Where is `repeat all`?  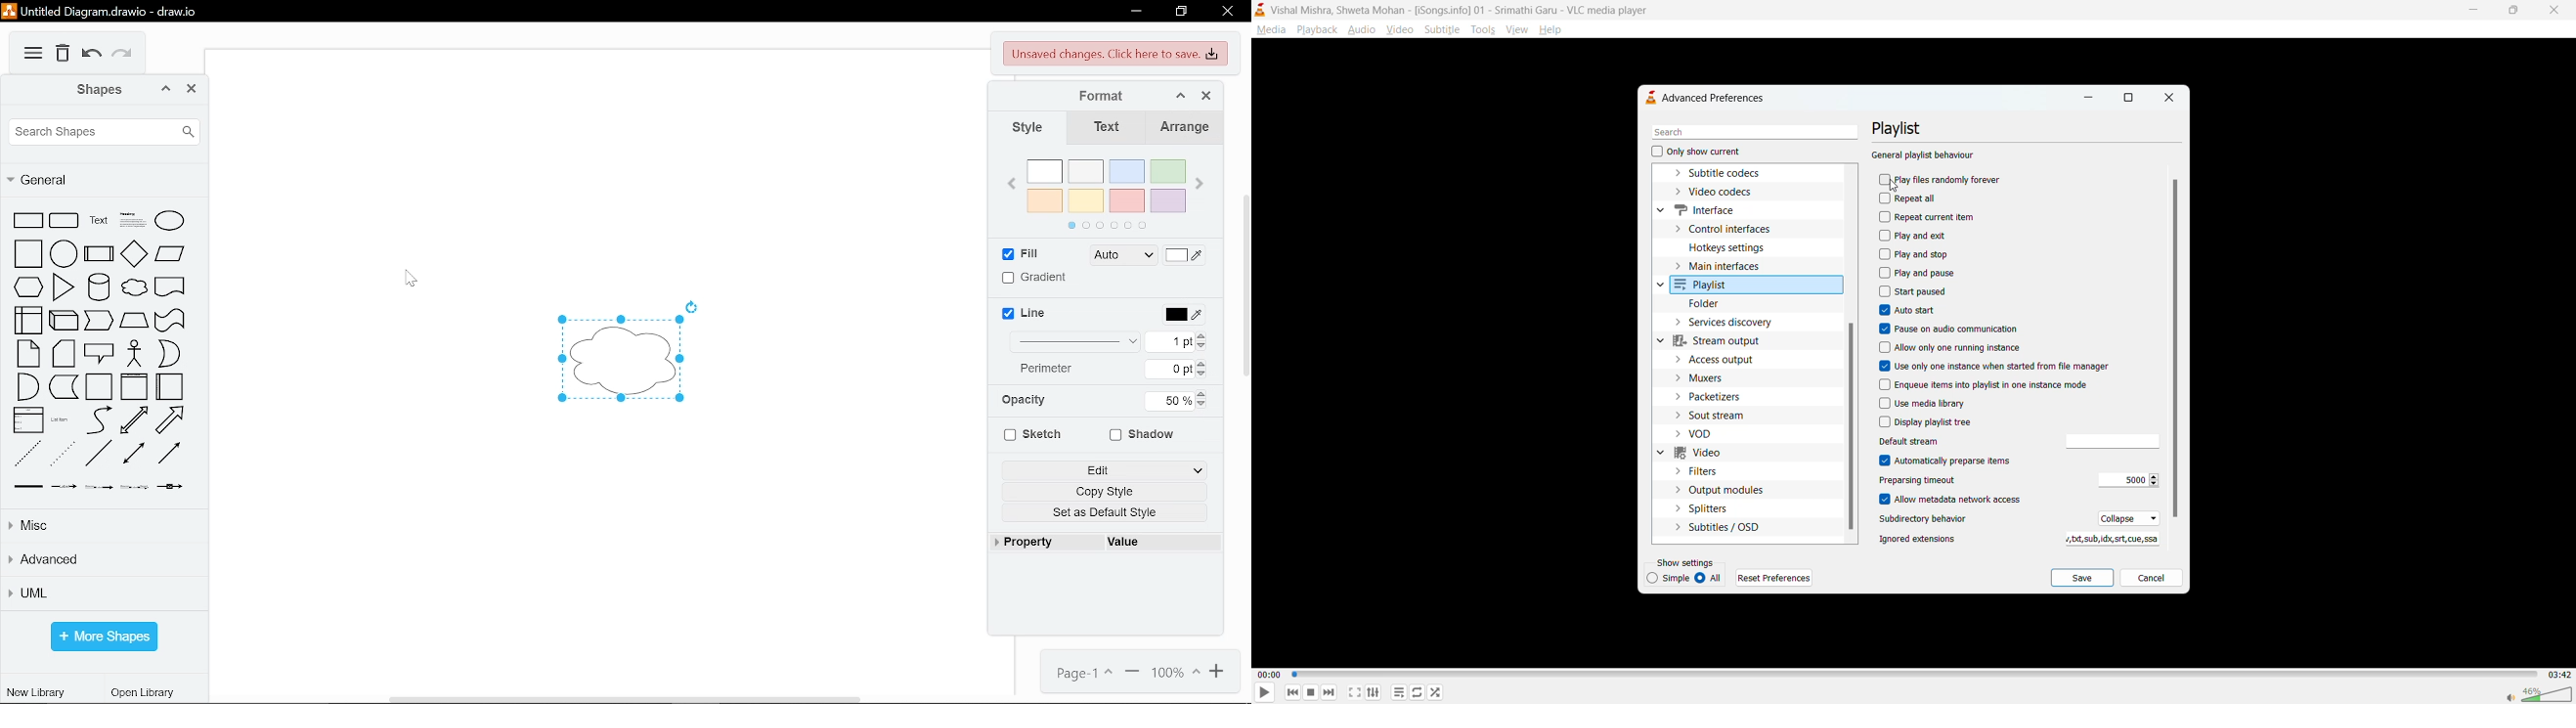
repeat all is located at coordinates (1914, 199).